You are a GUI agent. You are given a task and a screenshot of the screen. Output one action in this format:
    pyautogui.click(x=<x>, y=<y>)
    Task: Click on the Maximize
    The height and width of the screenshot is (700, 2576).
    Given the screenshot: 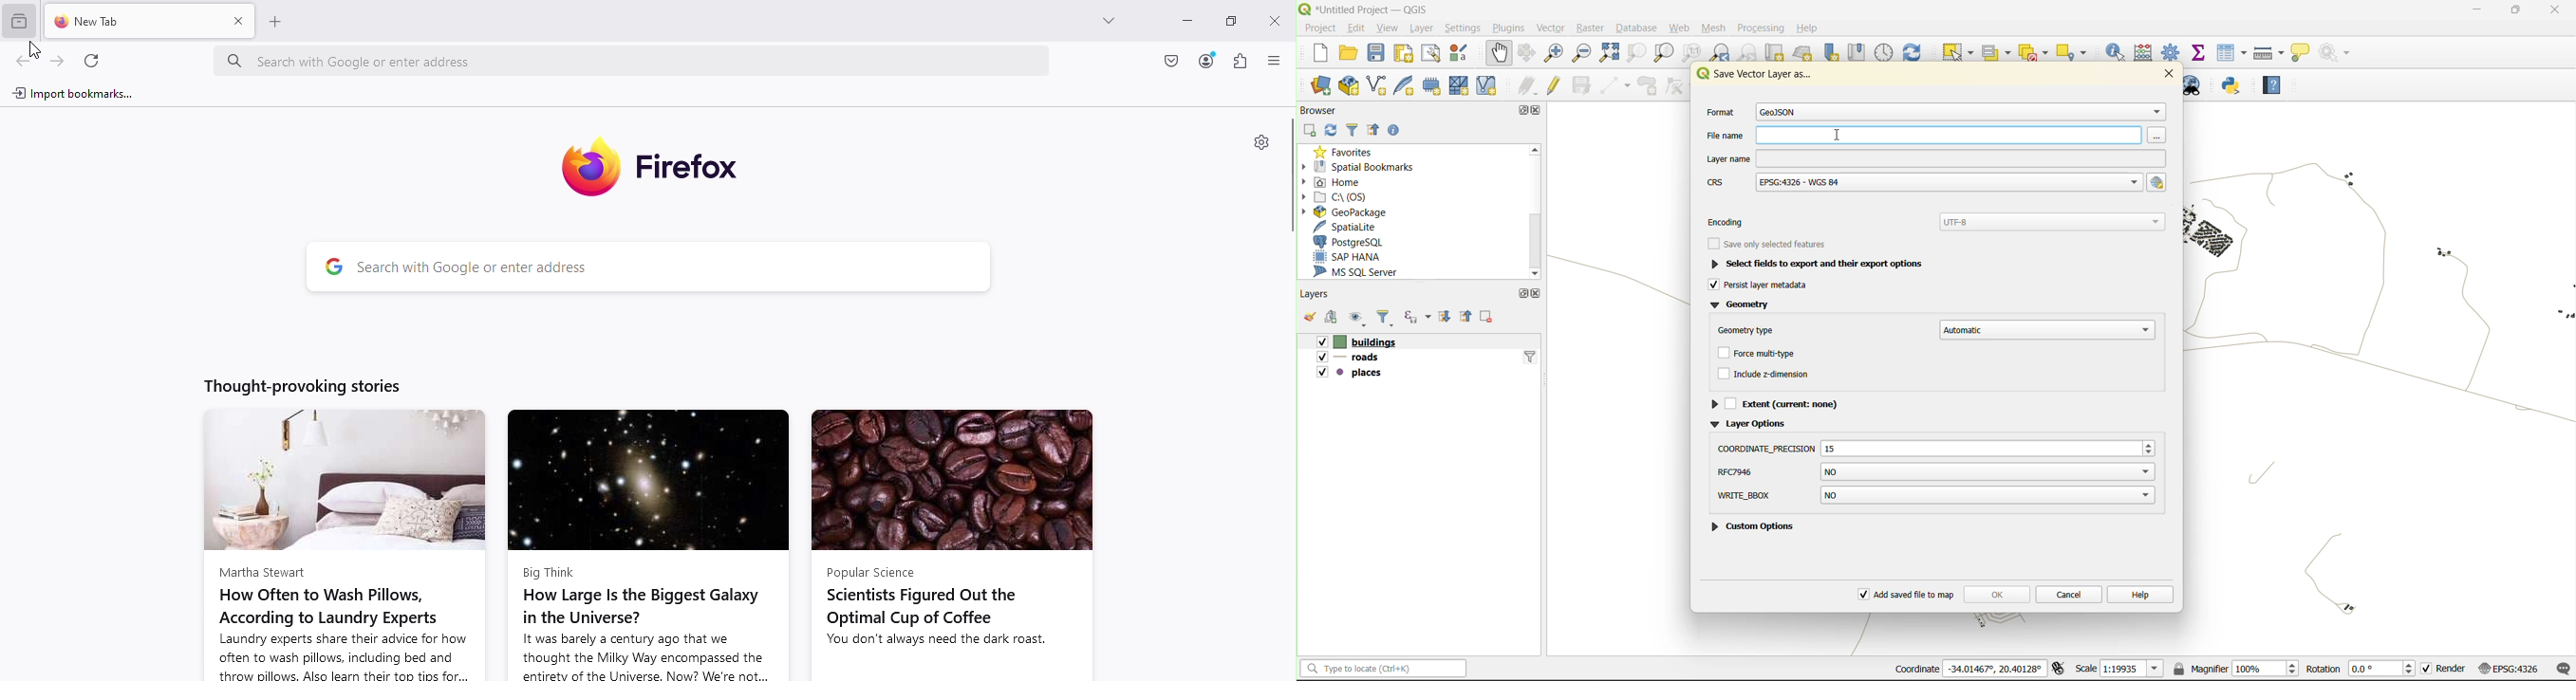 What is the action you would take?
    pyautogui.click(x=1226, y=22)
    